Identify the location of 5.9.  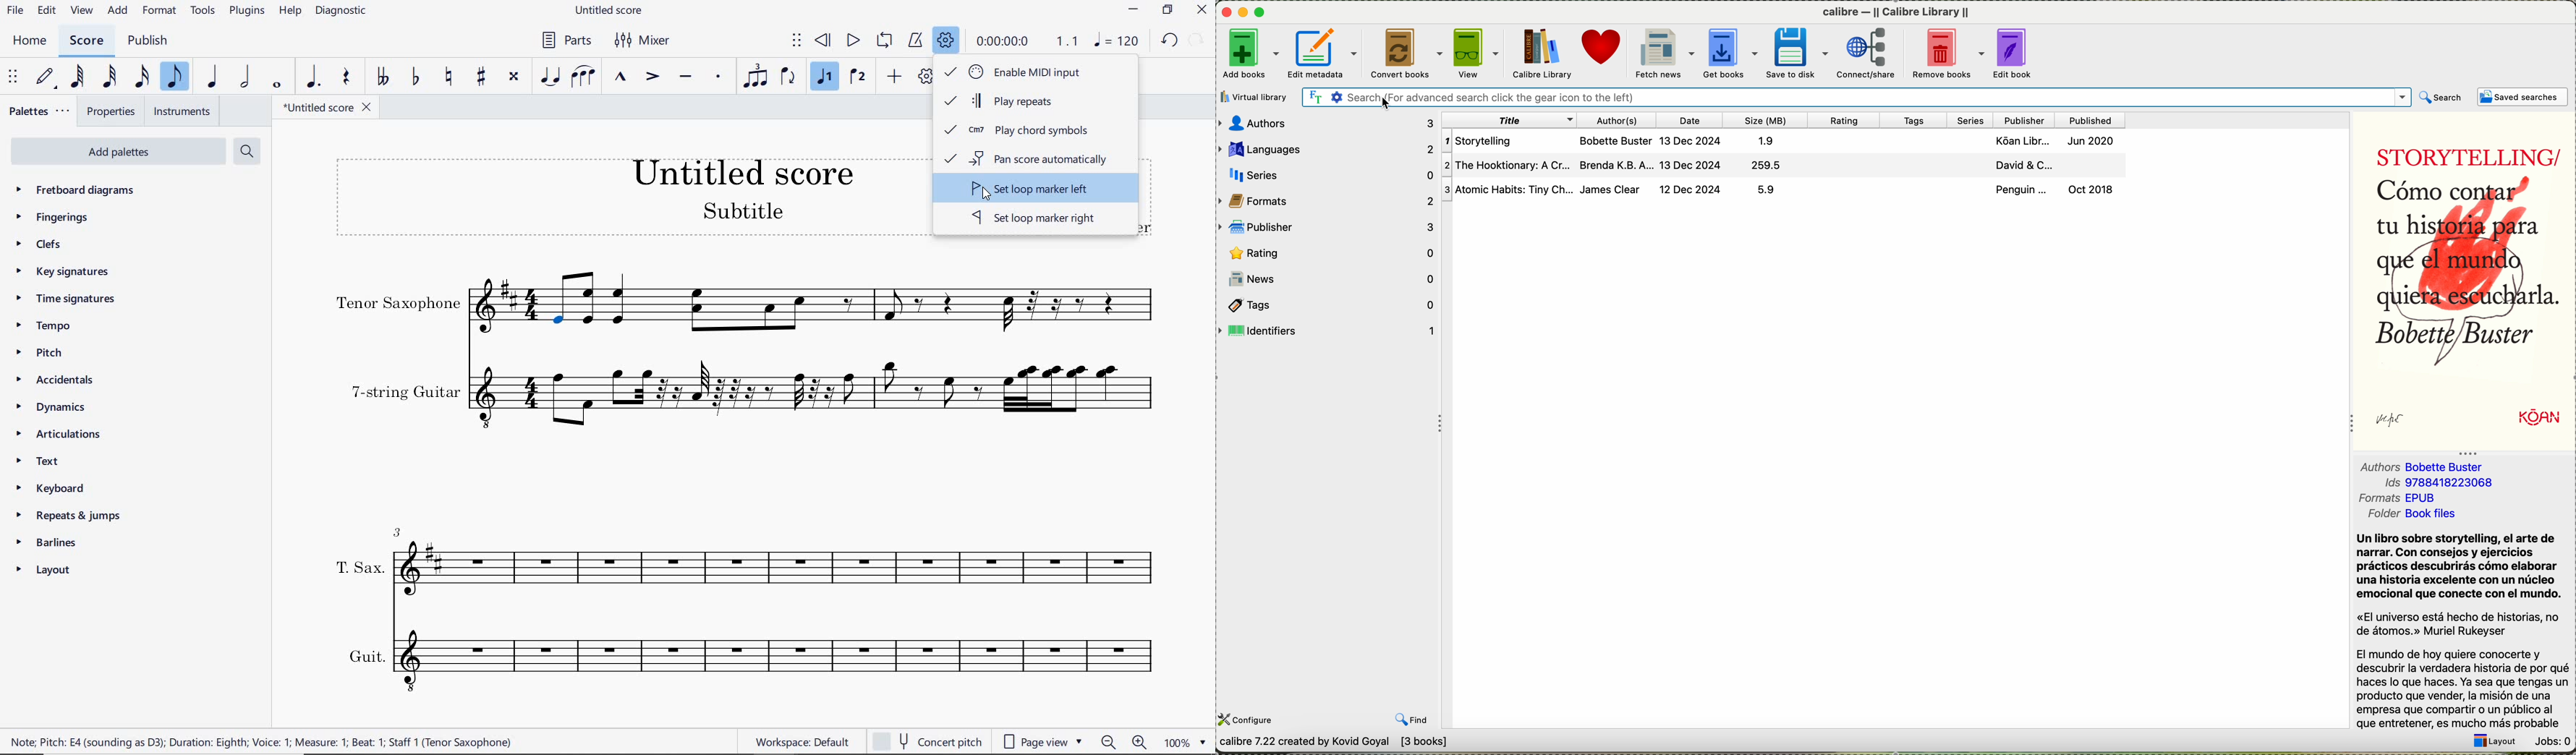
(1774, 190).